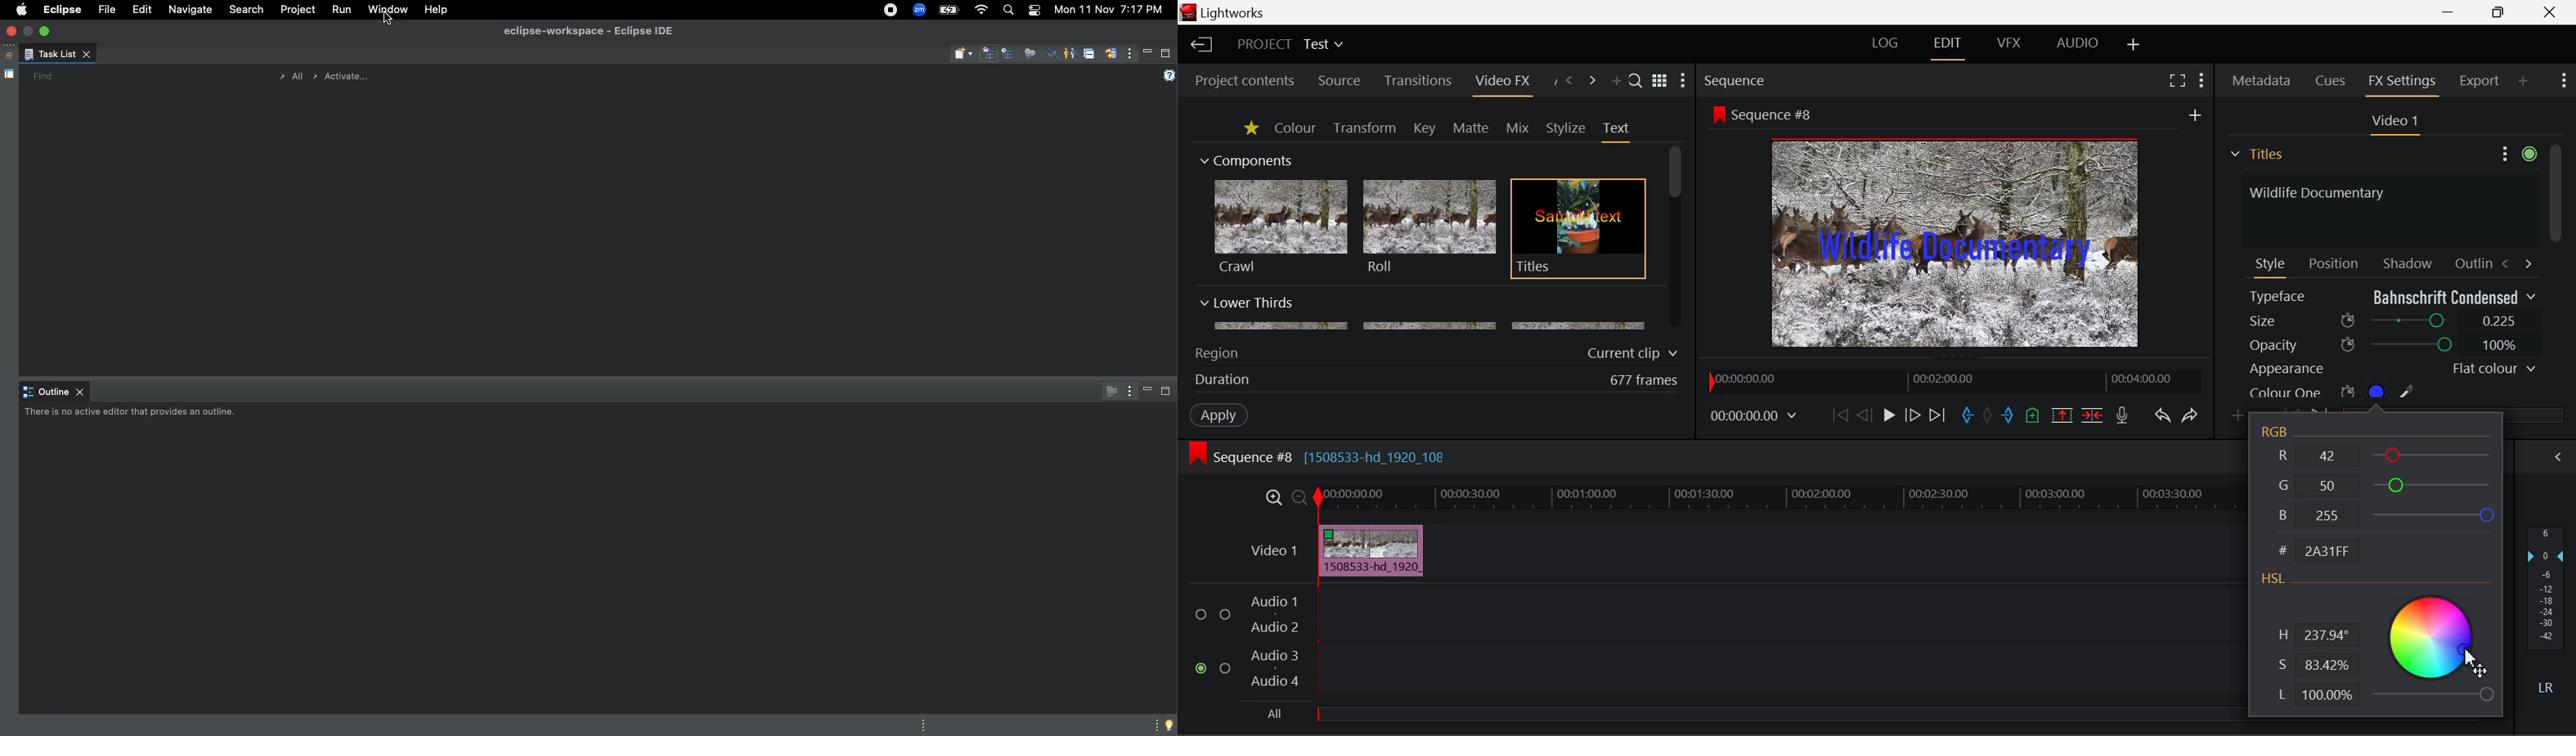 Image resolution: width=2576 pixels, height=756 pixels. Describe the element at coordinates (2473, 646) in the screenshot. I see `DRAG_TO Cursor Position` at that location.